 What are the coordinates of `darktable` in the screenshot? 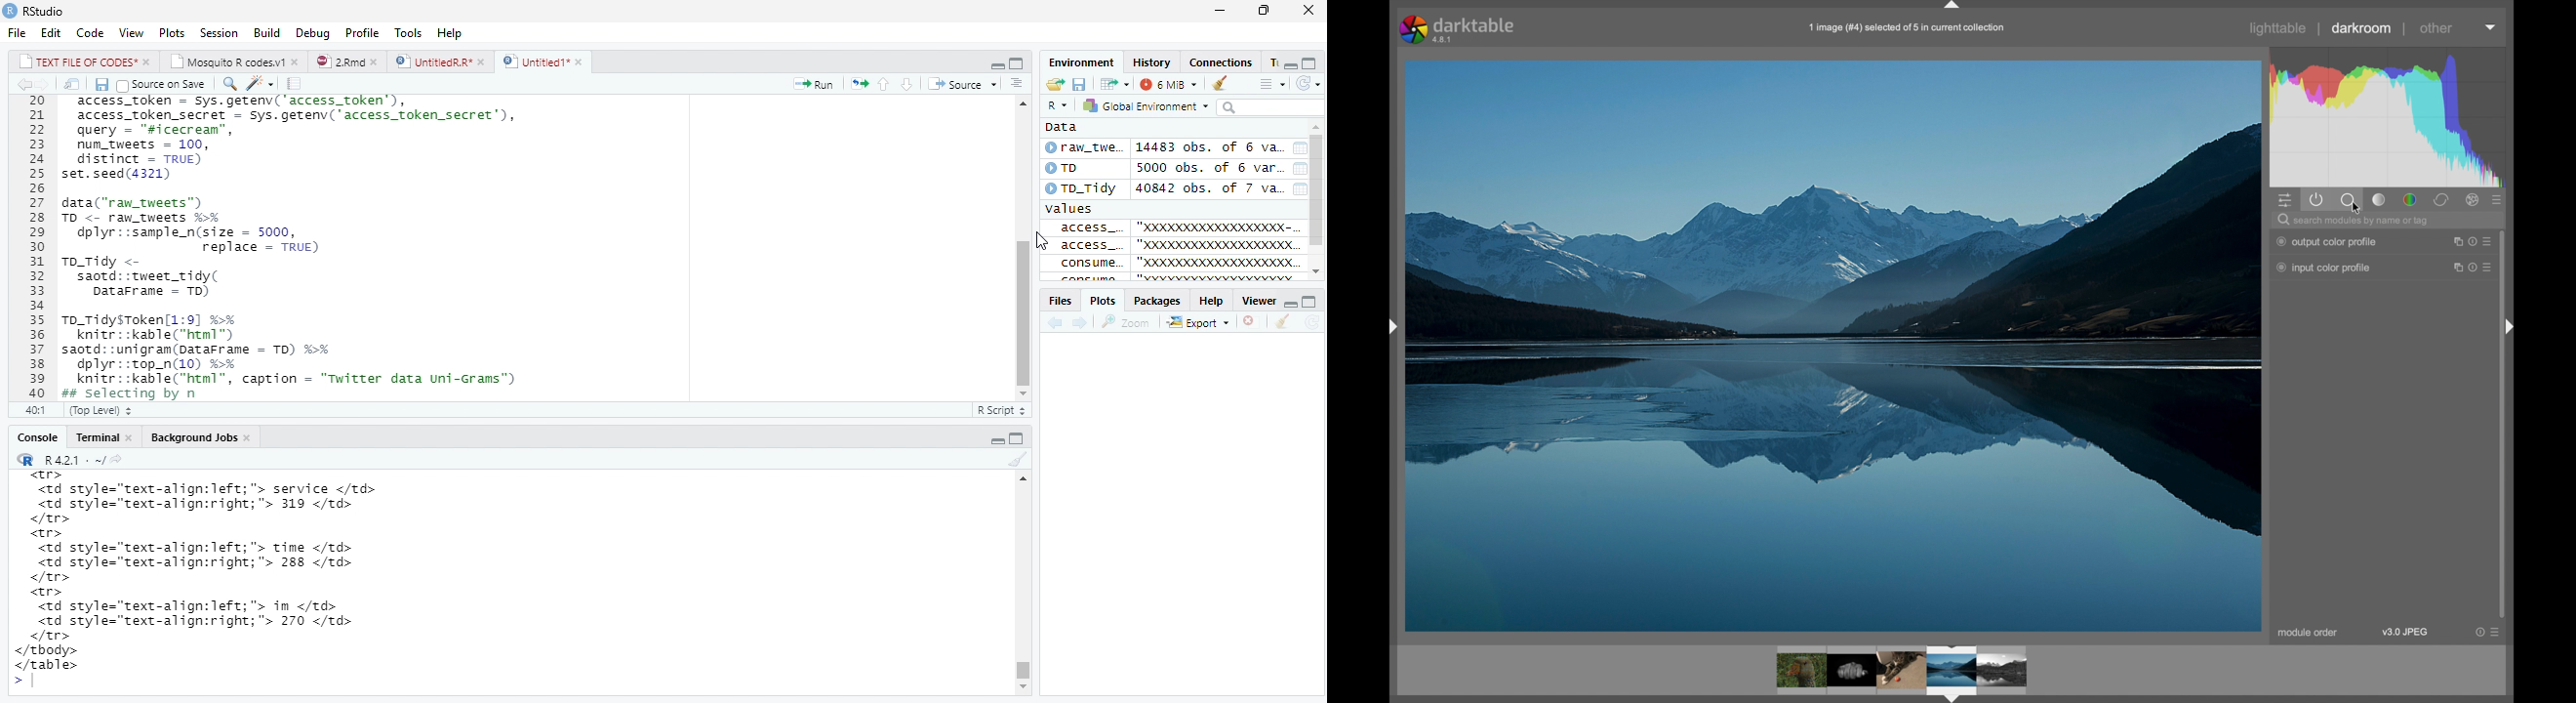 It's located at (1461, 29).